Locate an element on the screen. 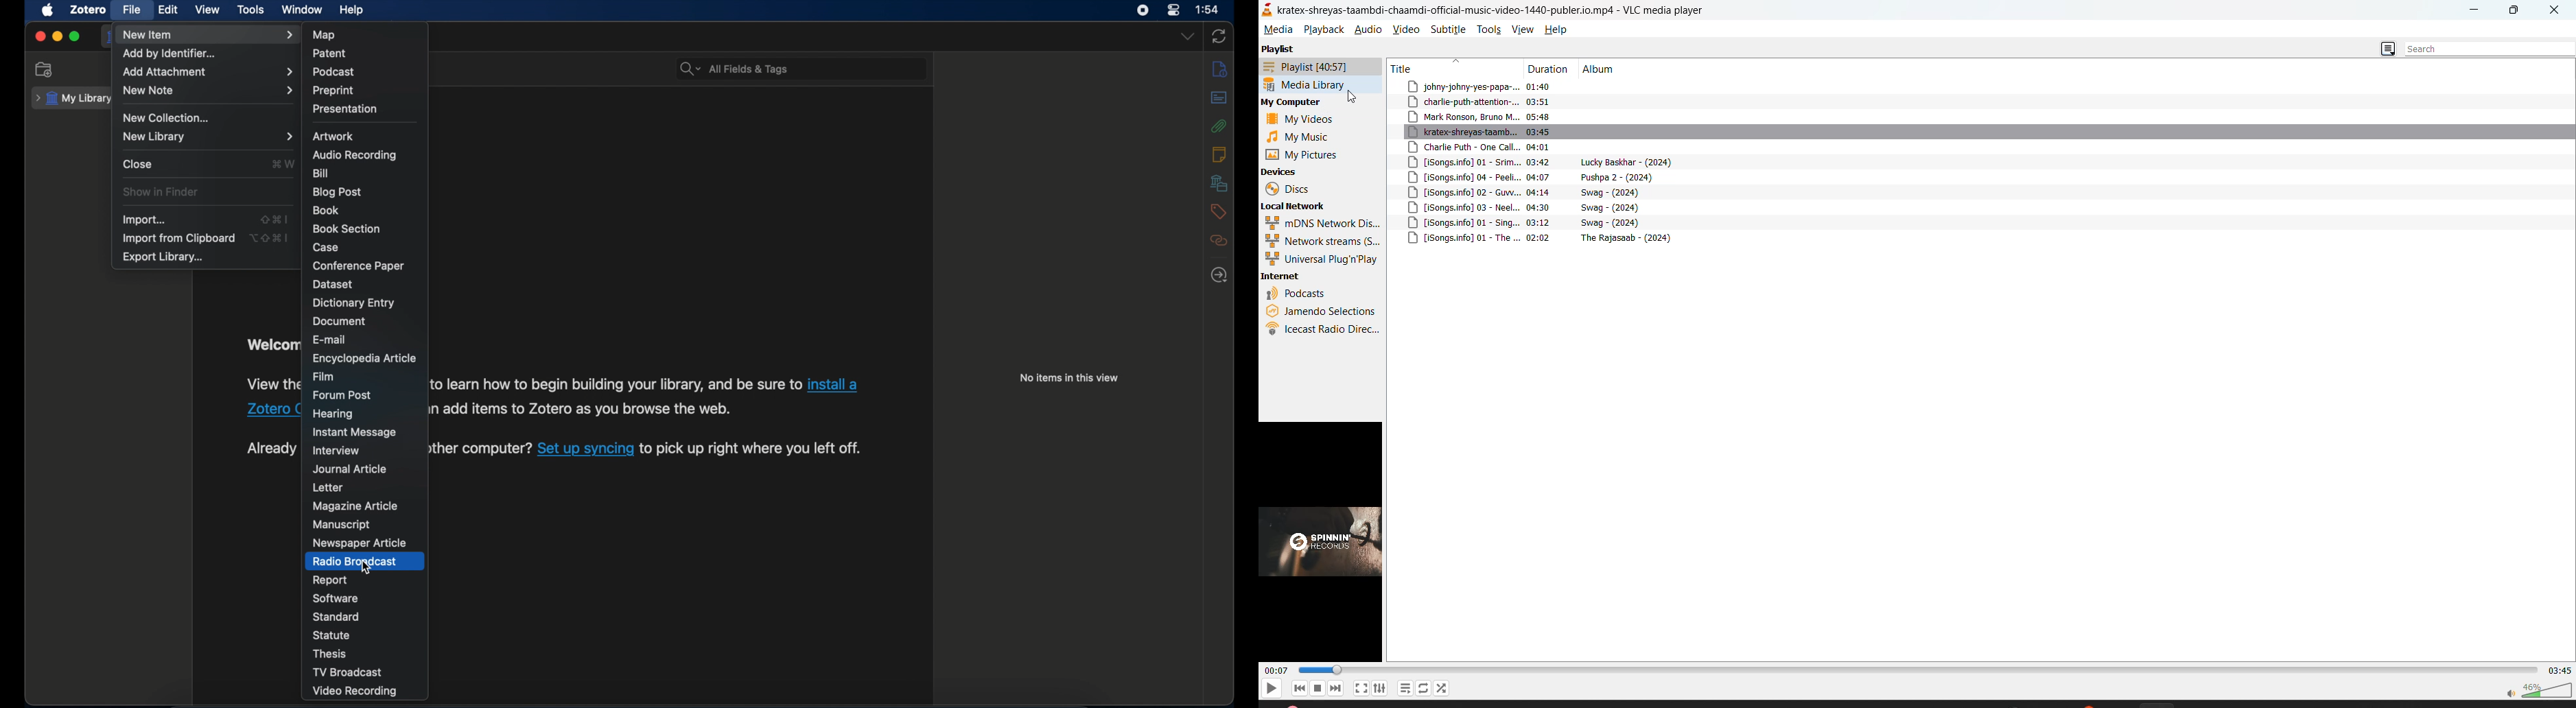 Image resolution: width=2576 pixels, height=728 pixels. internet is located at coordinates (1285, 278).